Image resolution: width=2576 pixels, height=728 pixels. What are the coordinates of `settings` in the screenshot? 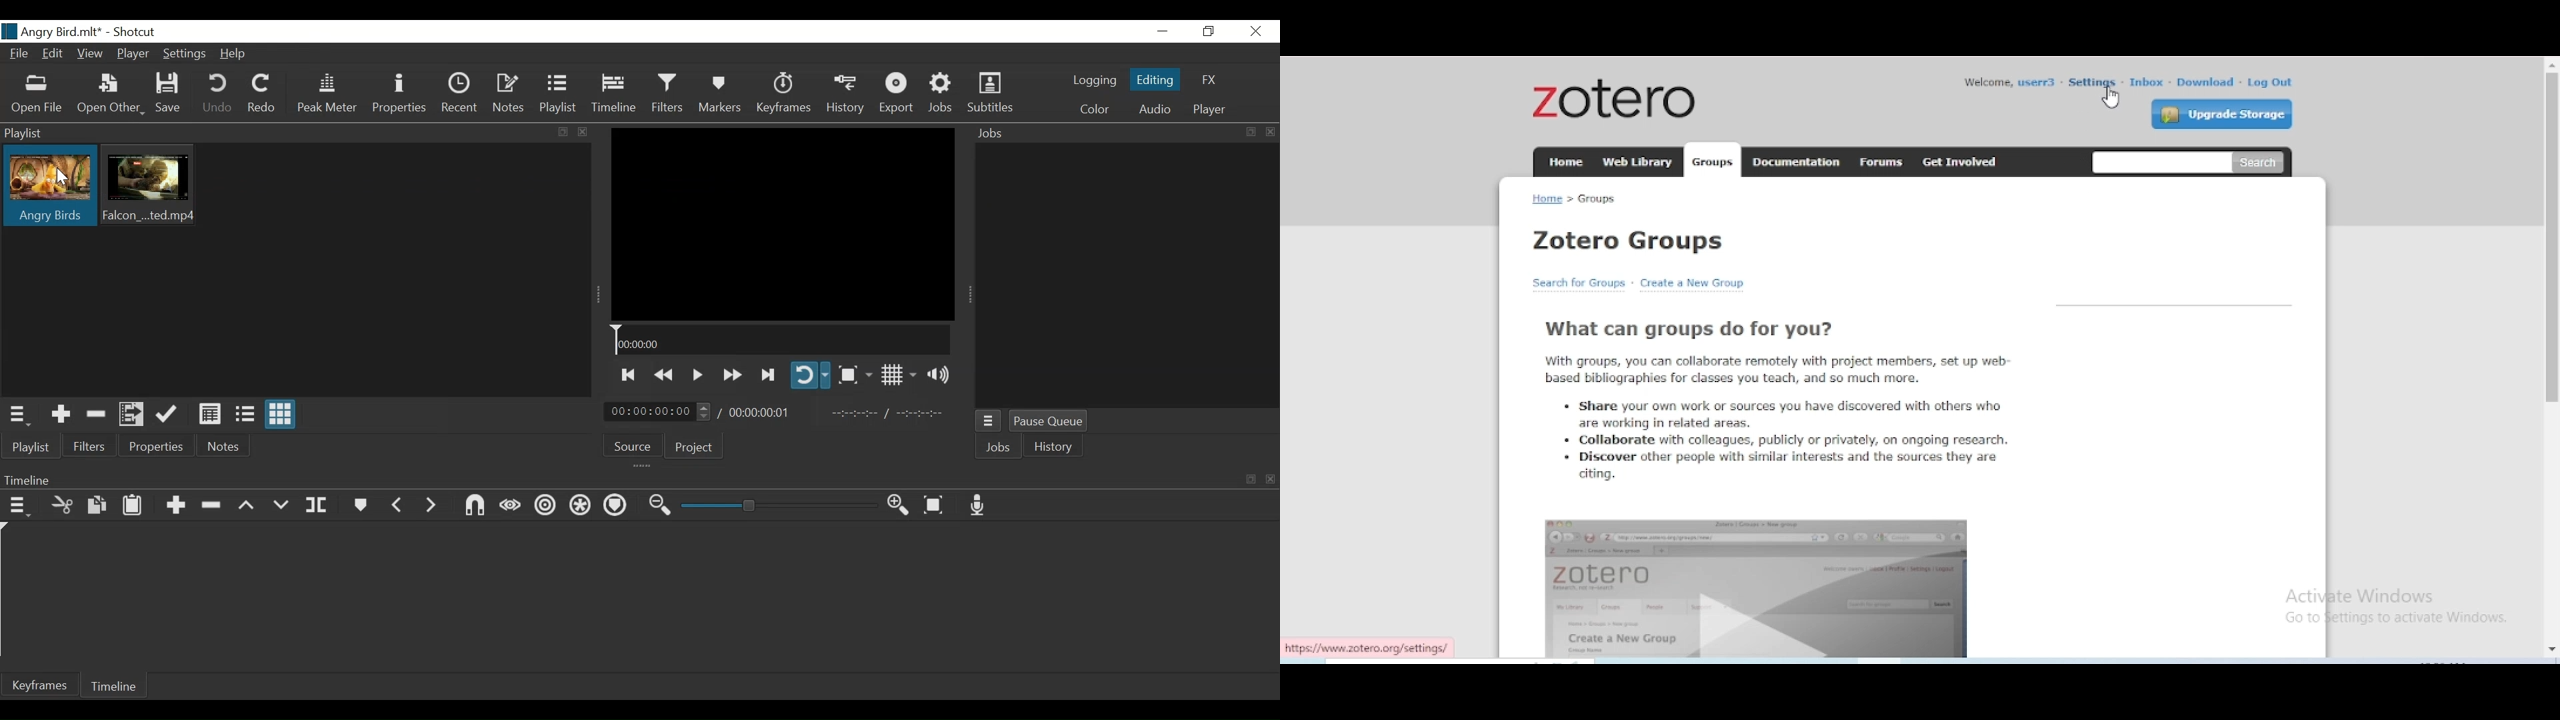 It's located at (2091, 81).